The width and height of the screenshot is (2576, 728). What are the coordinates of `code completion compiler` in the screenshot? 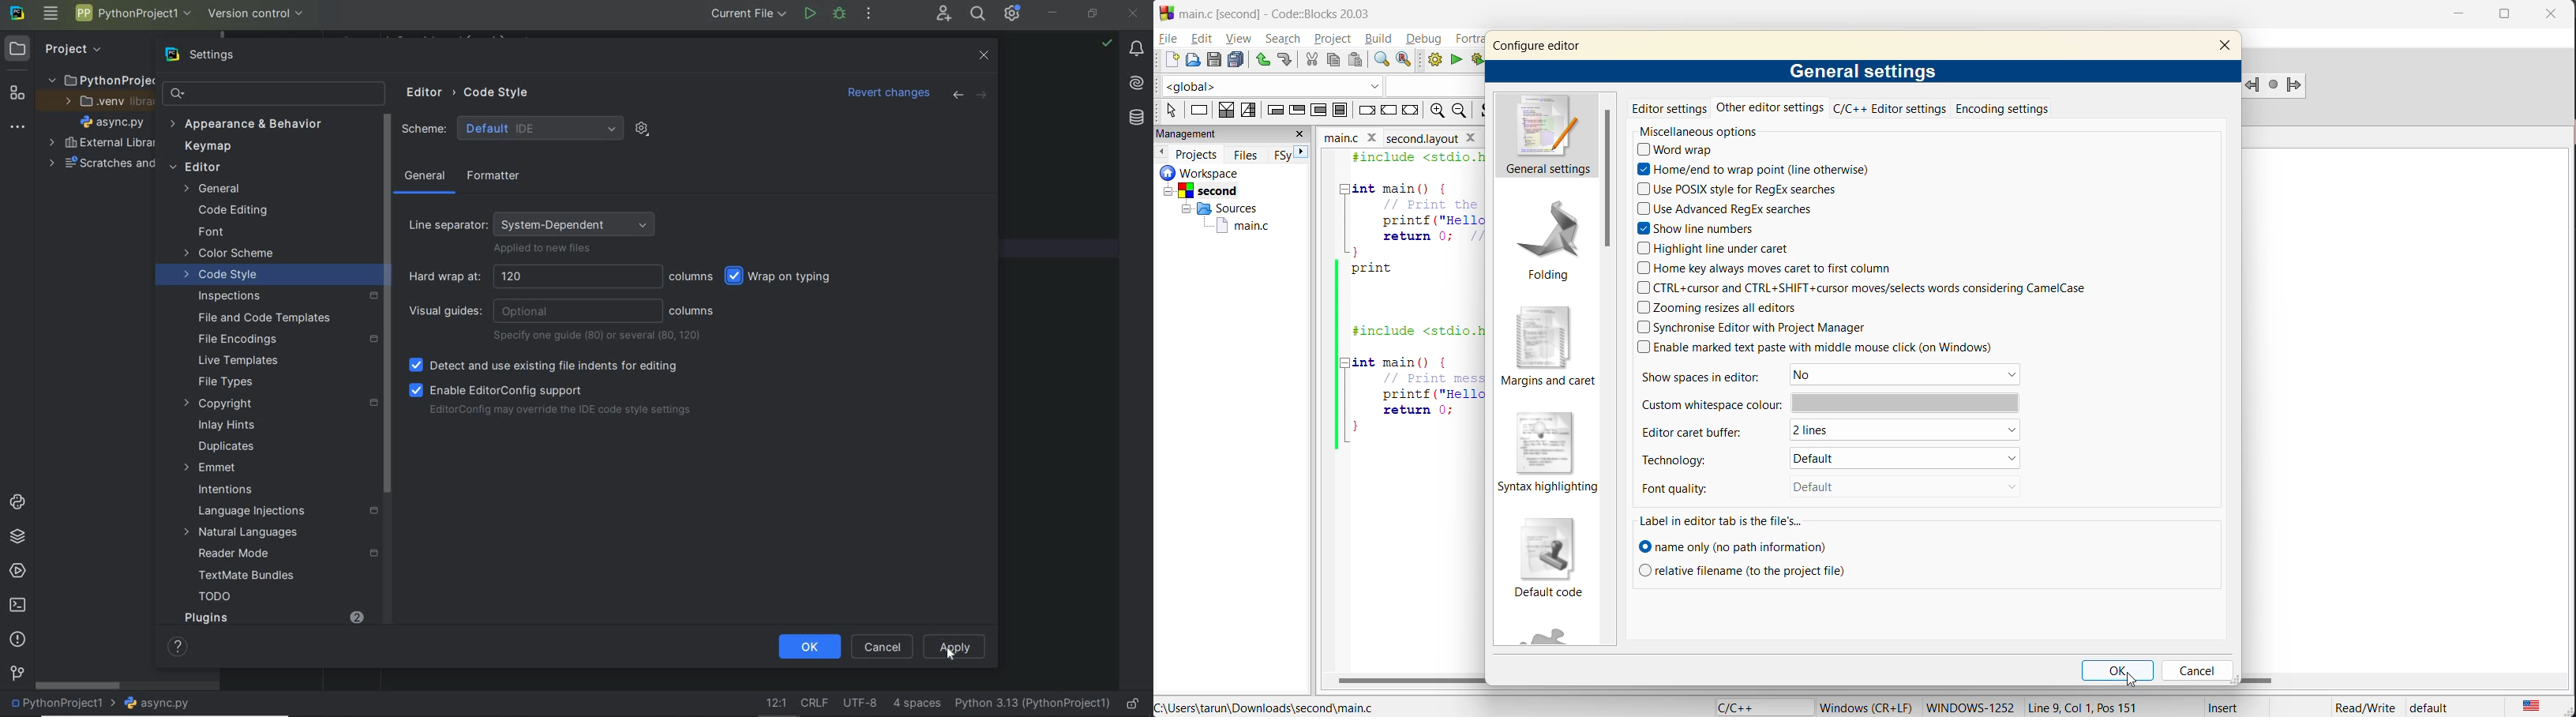 It's located at (1311, 84).